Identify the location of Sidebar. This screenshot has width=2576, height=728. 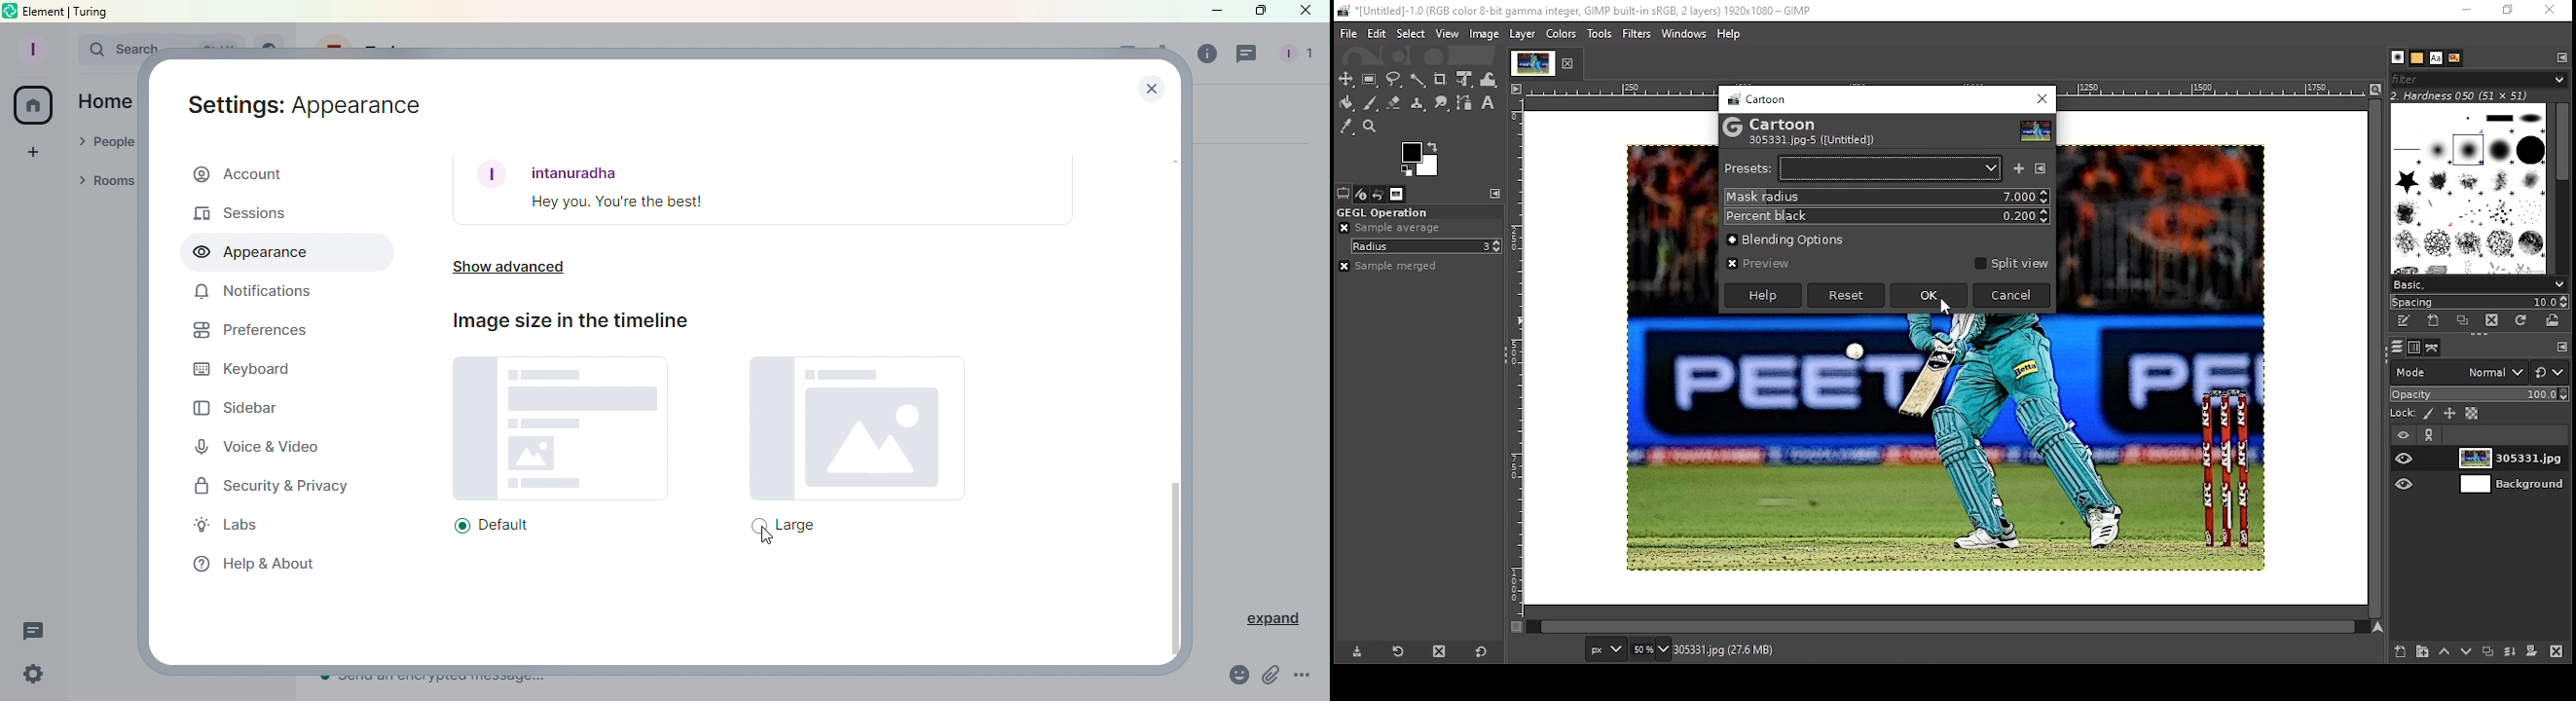
(236, 407).